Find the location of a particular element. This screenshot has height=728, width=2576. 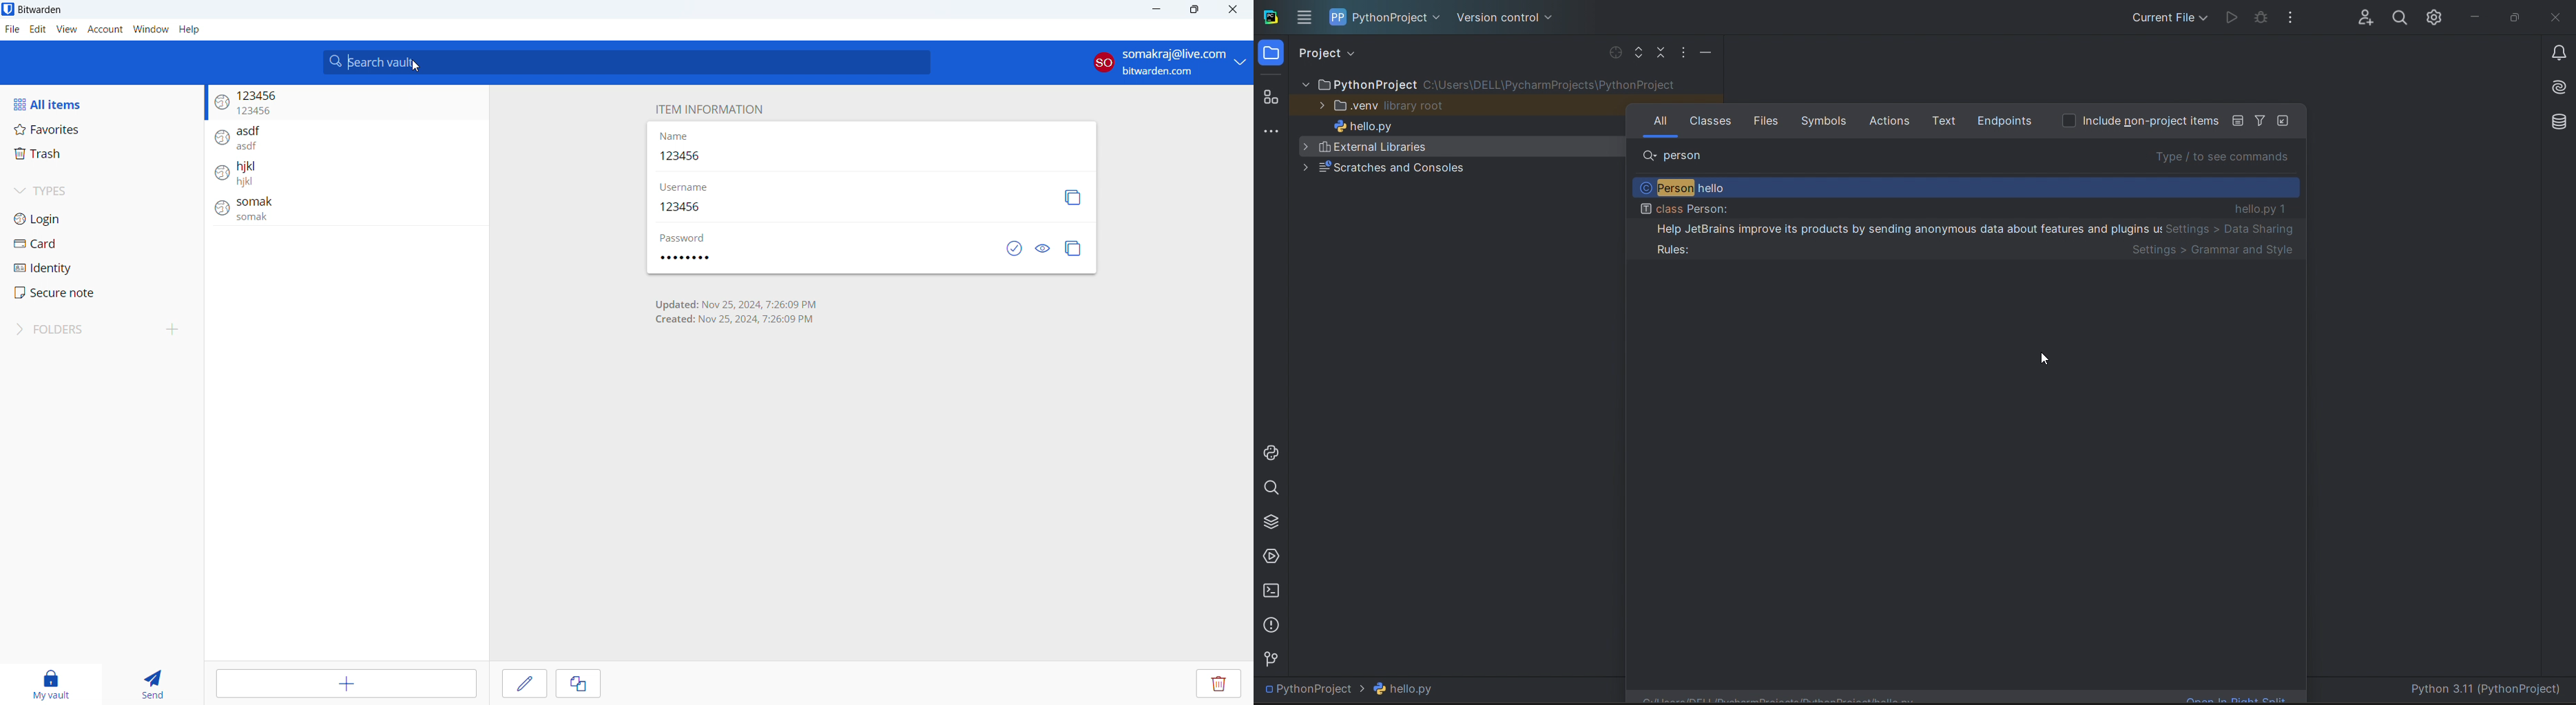

cursor is located at coordinates (416, 66).